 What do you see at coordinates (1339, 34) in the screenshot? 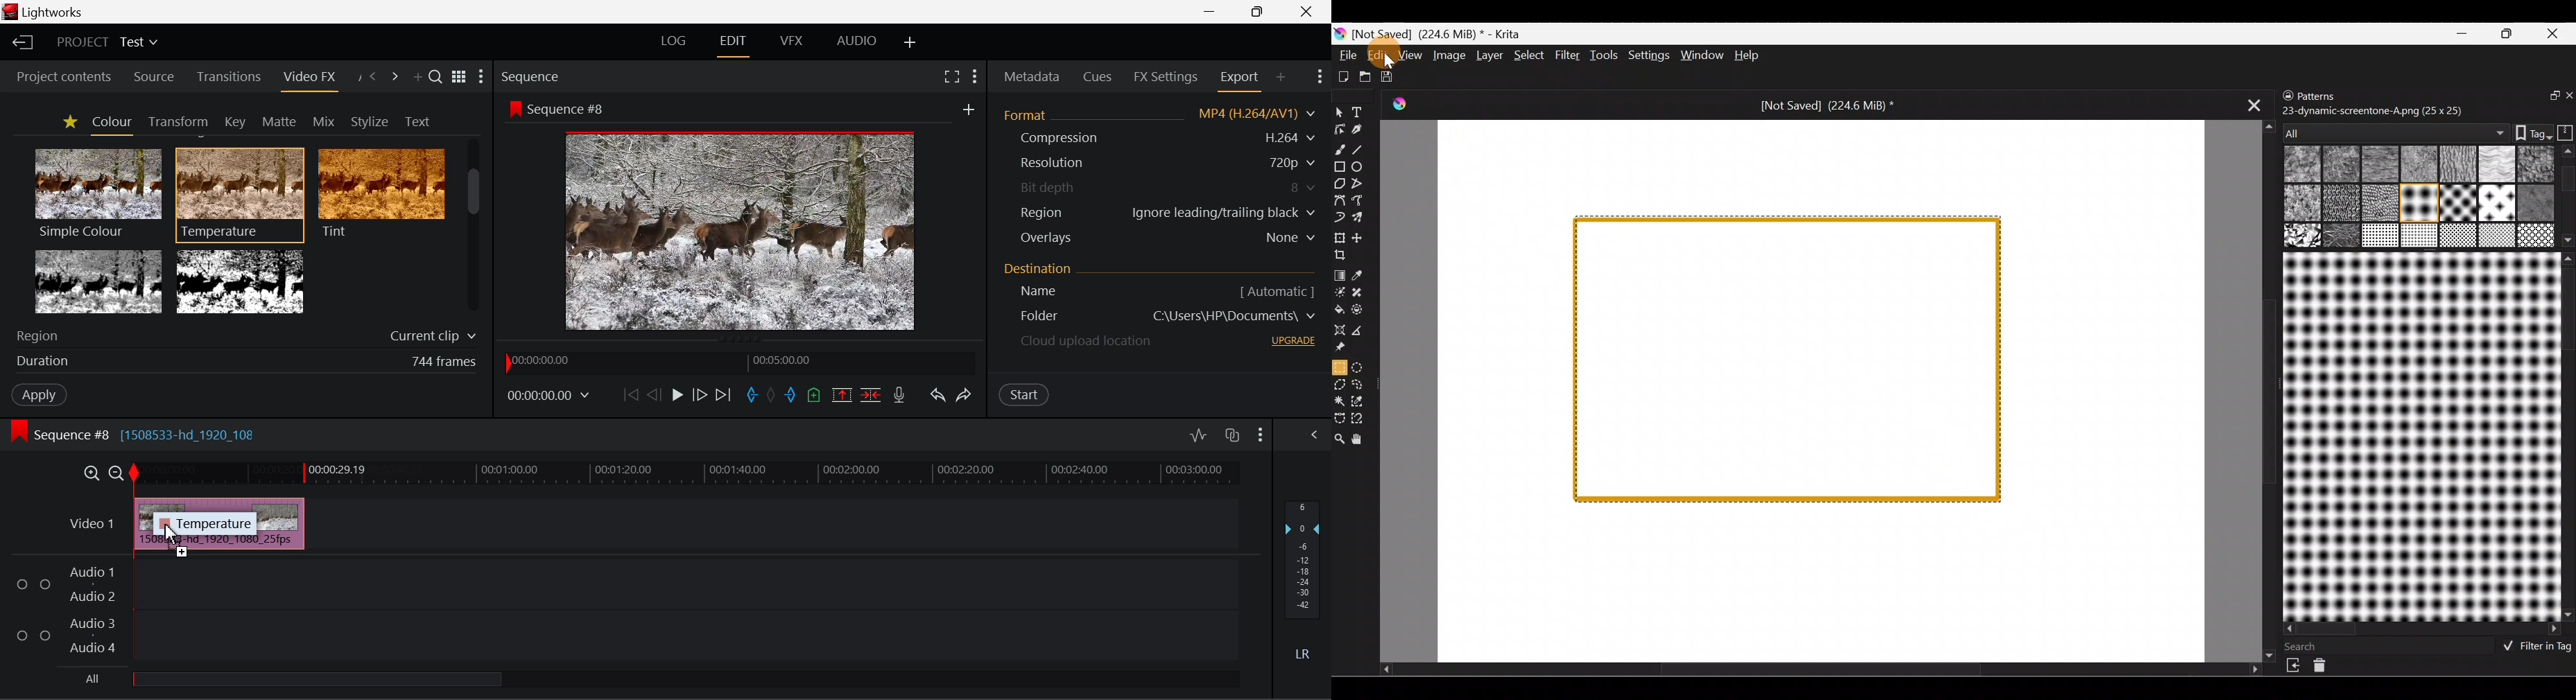
I see `Krita logo` at bounding box center [1339, 34].